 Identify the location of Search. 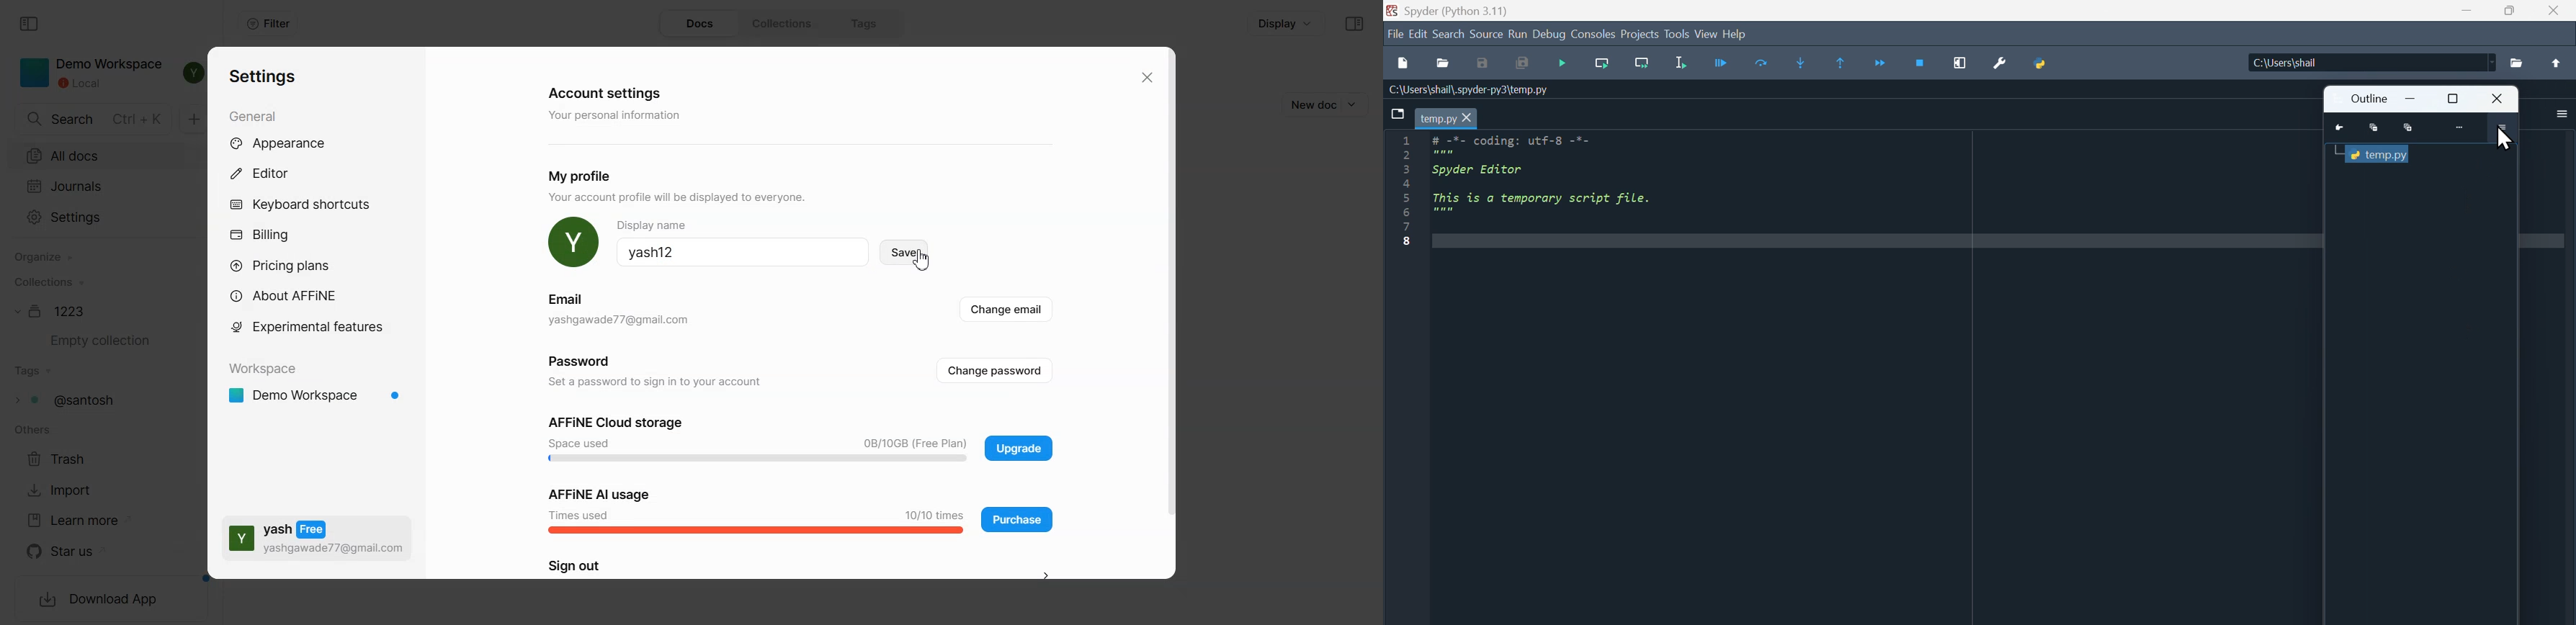
(1450, 32).